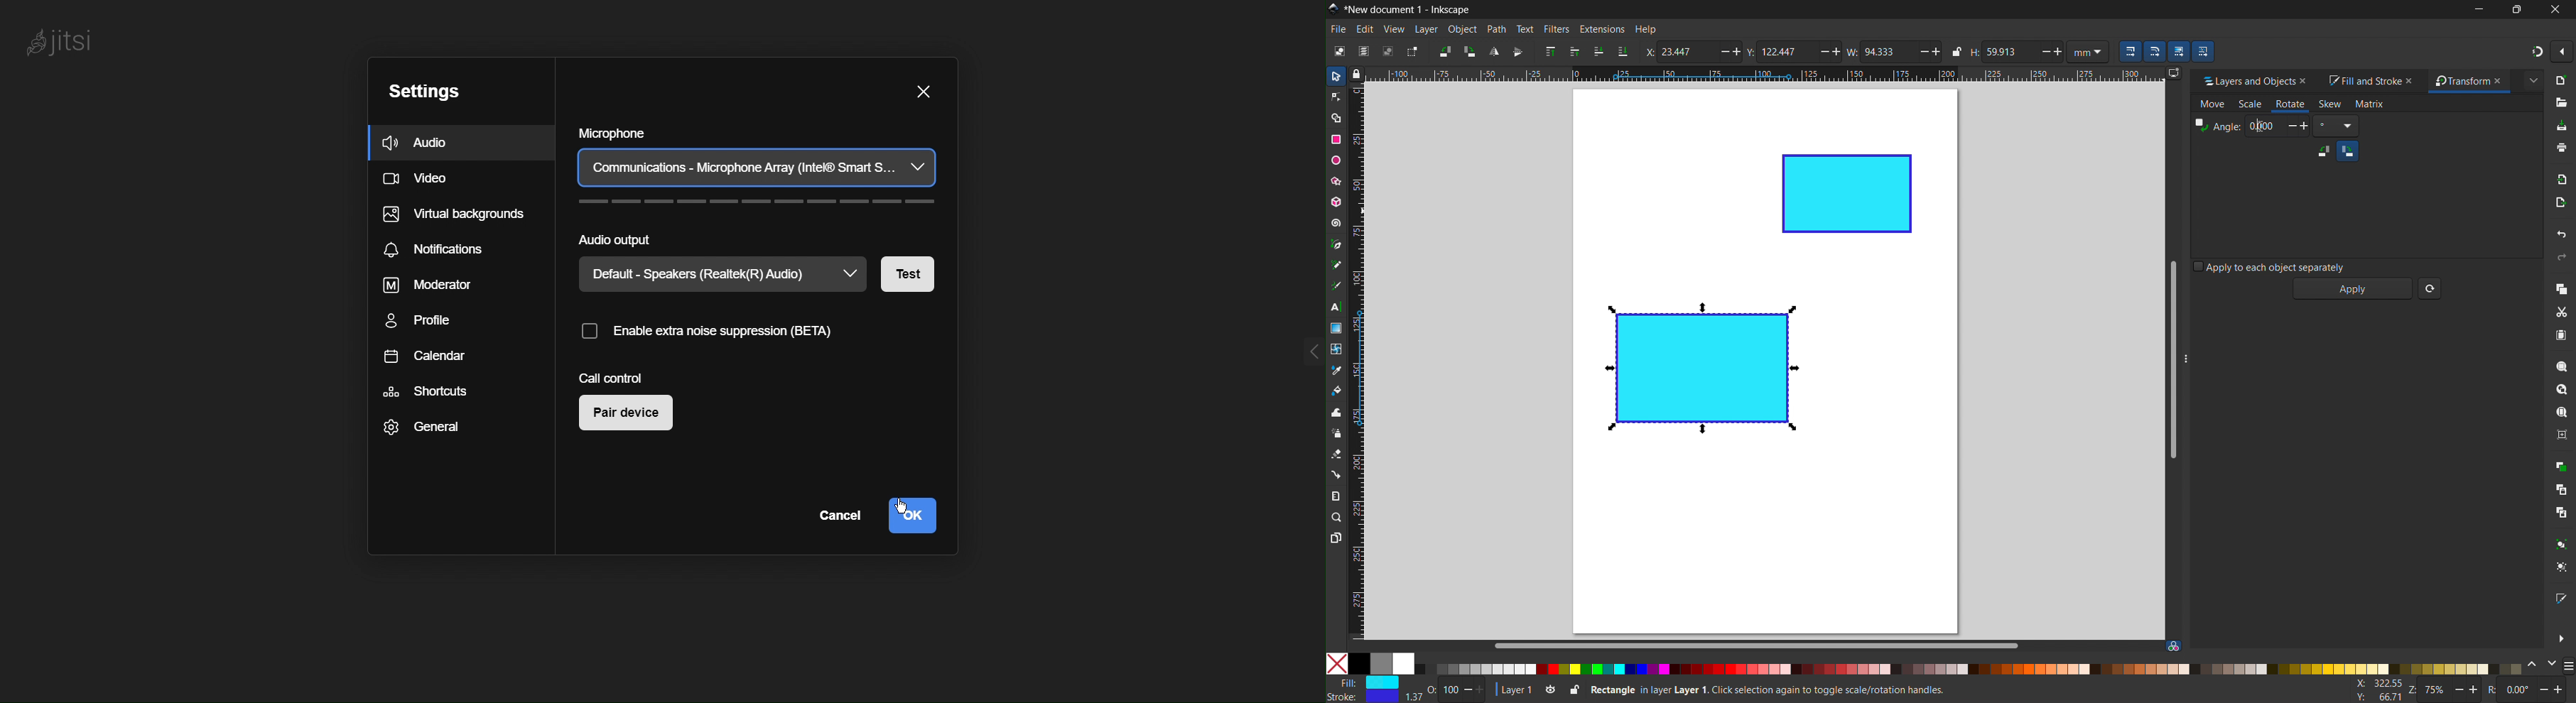 The height and width of the screenshot is (728, 2576). Describe the element at coordinates (2561, 126) in the screenshot. I see `save` at that location.